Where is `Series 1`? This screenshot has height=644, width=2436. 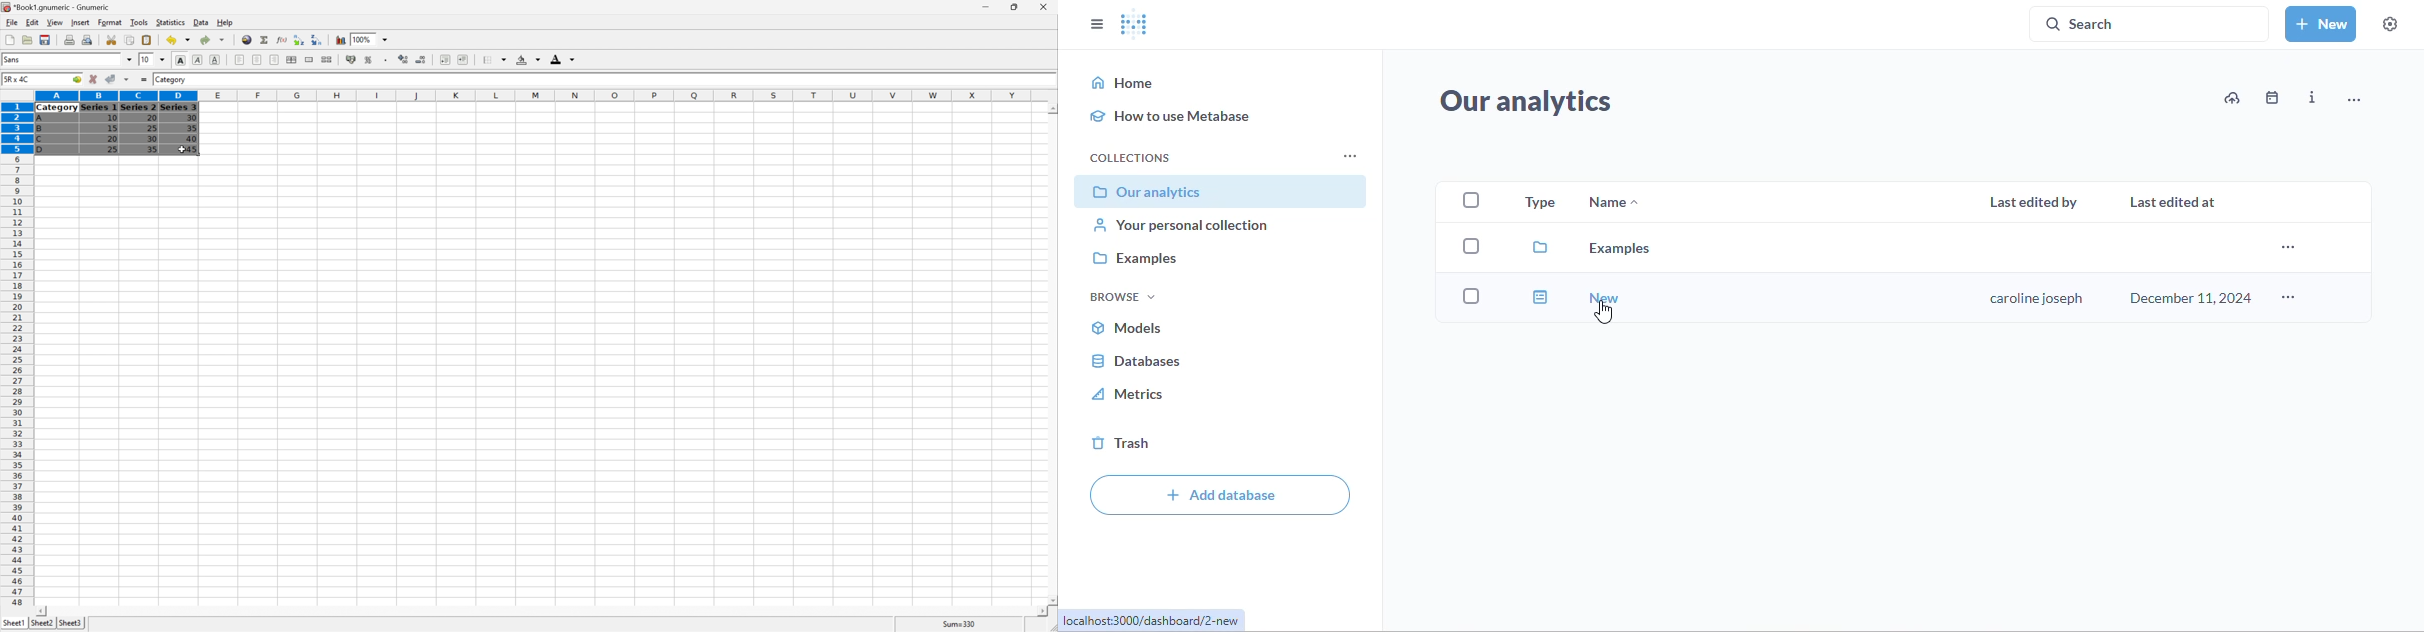 Series 1 is located at coordinates (99, 108).